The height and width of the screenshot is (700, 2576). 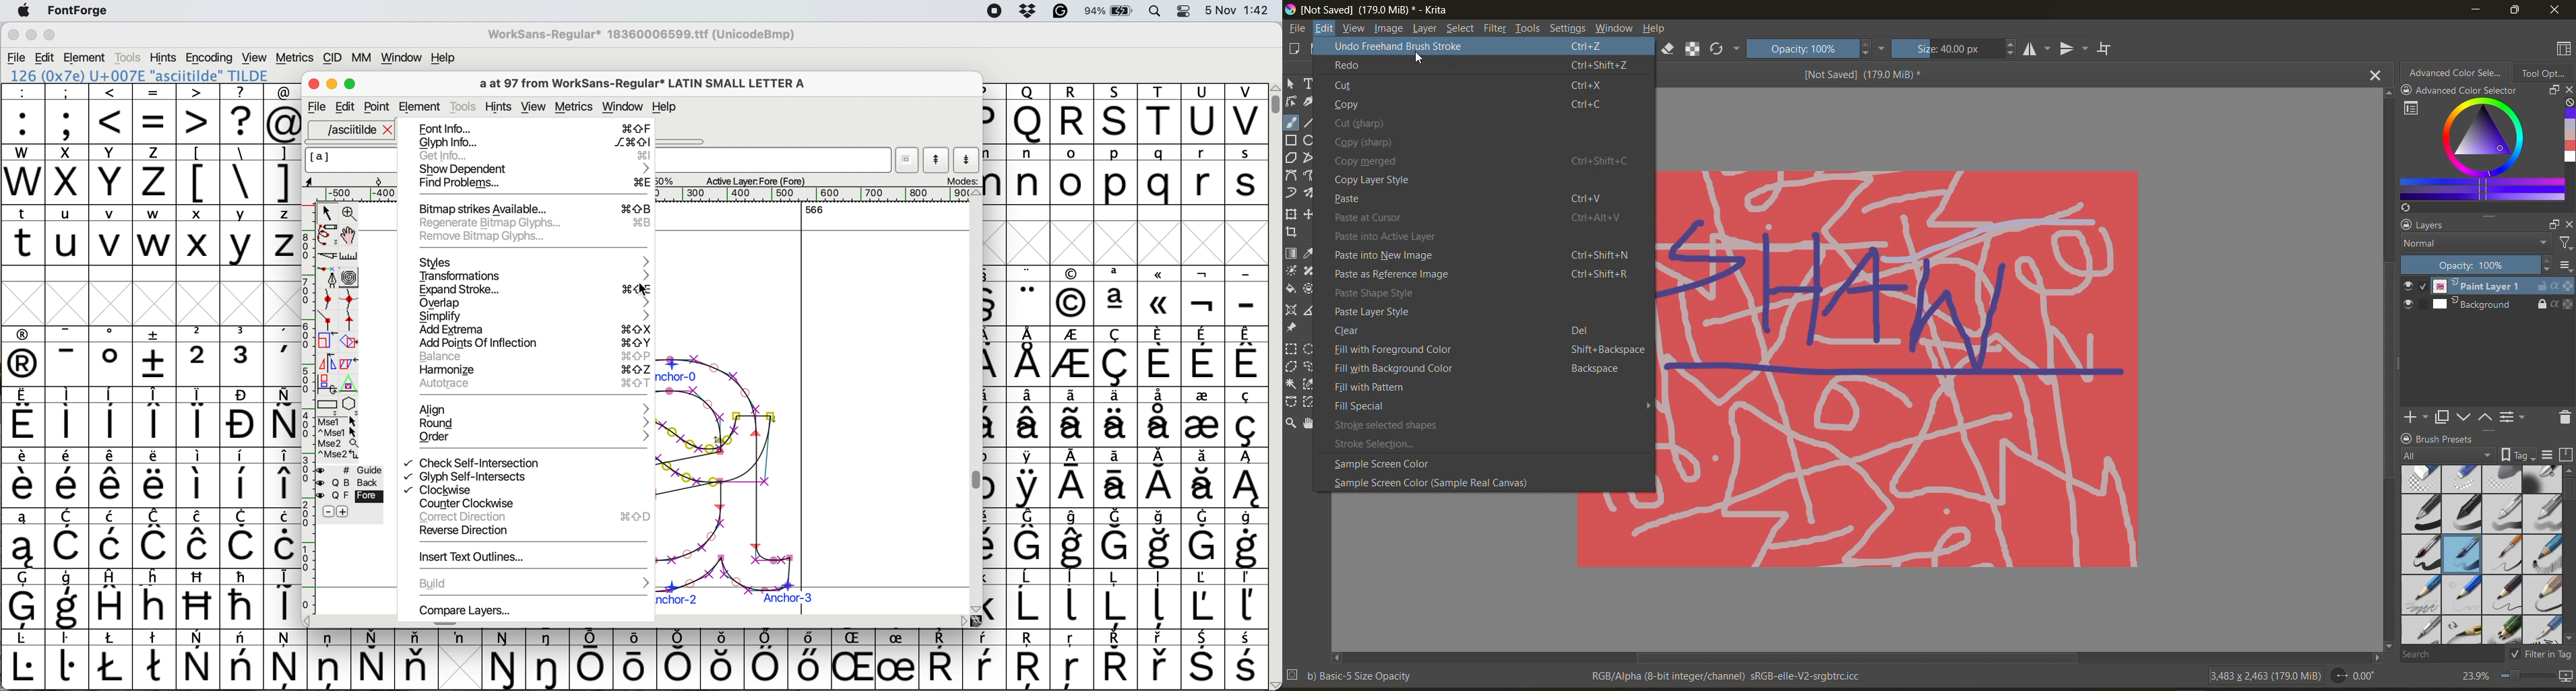 I want to click on symbol, so click(x=681, y=659).